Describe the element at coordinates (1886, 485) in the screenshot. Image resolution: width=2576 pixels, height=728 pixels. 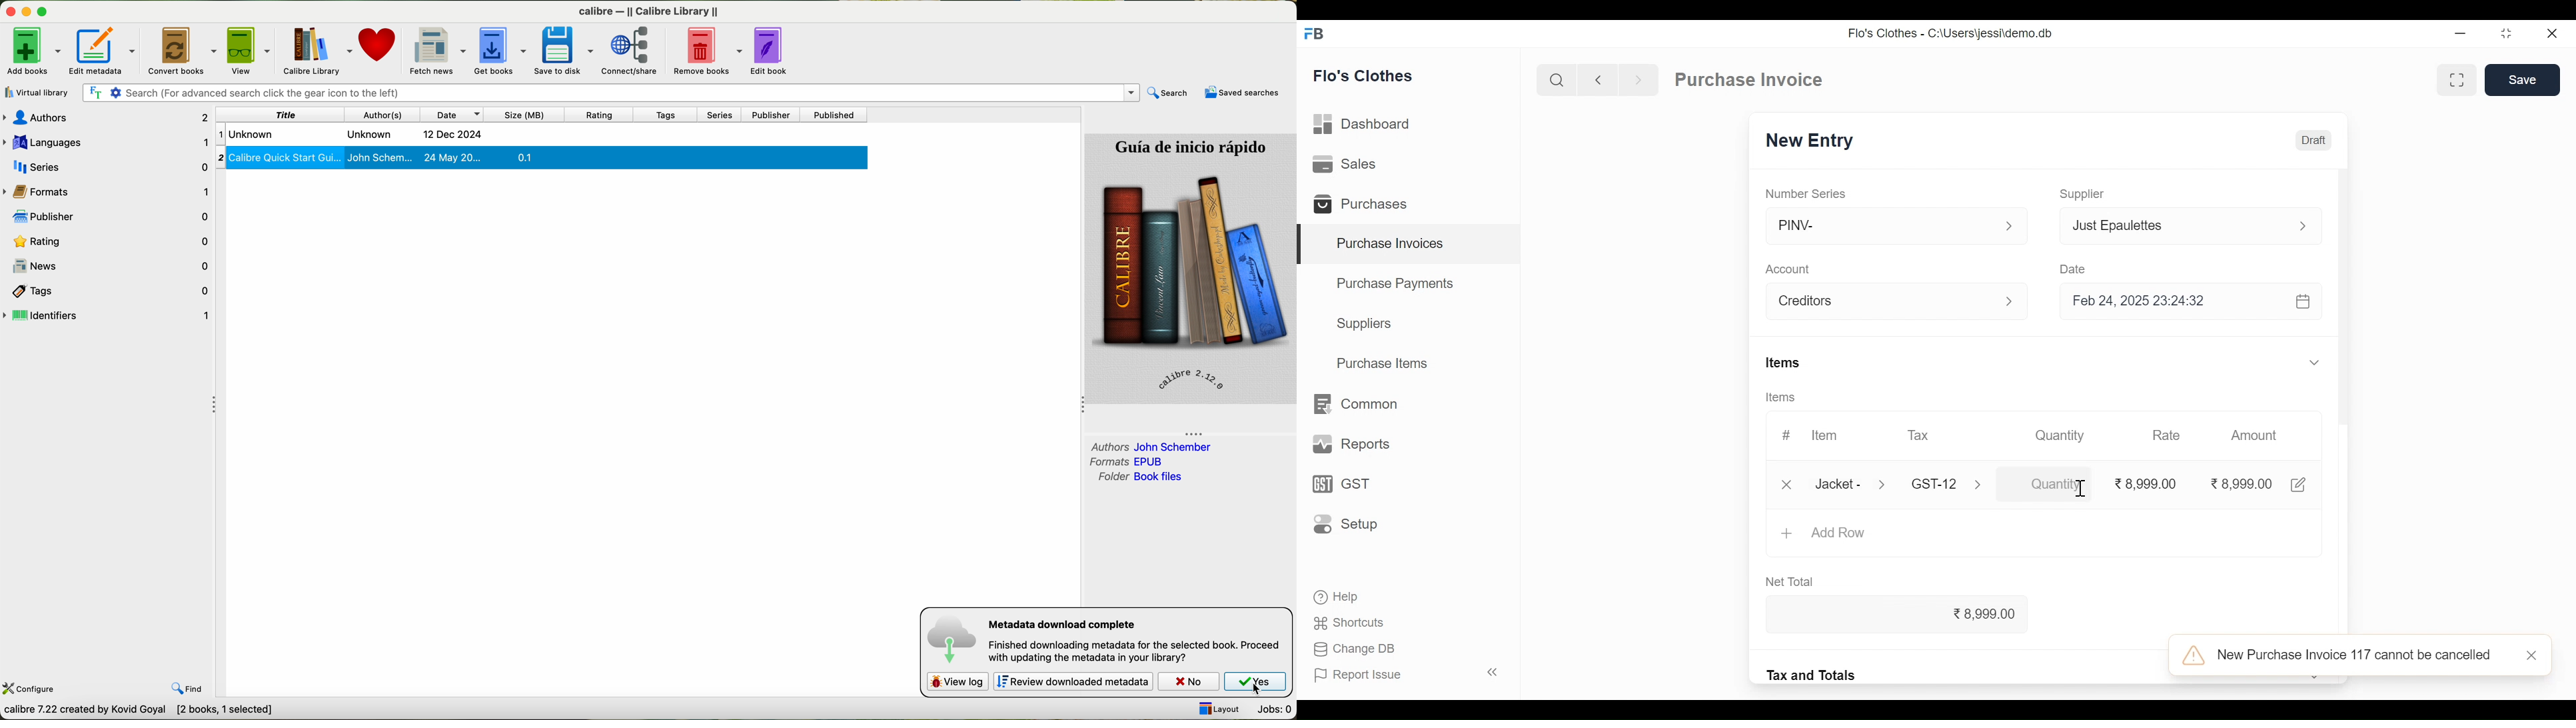
I see `Expand` at that location.